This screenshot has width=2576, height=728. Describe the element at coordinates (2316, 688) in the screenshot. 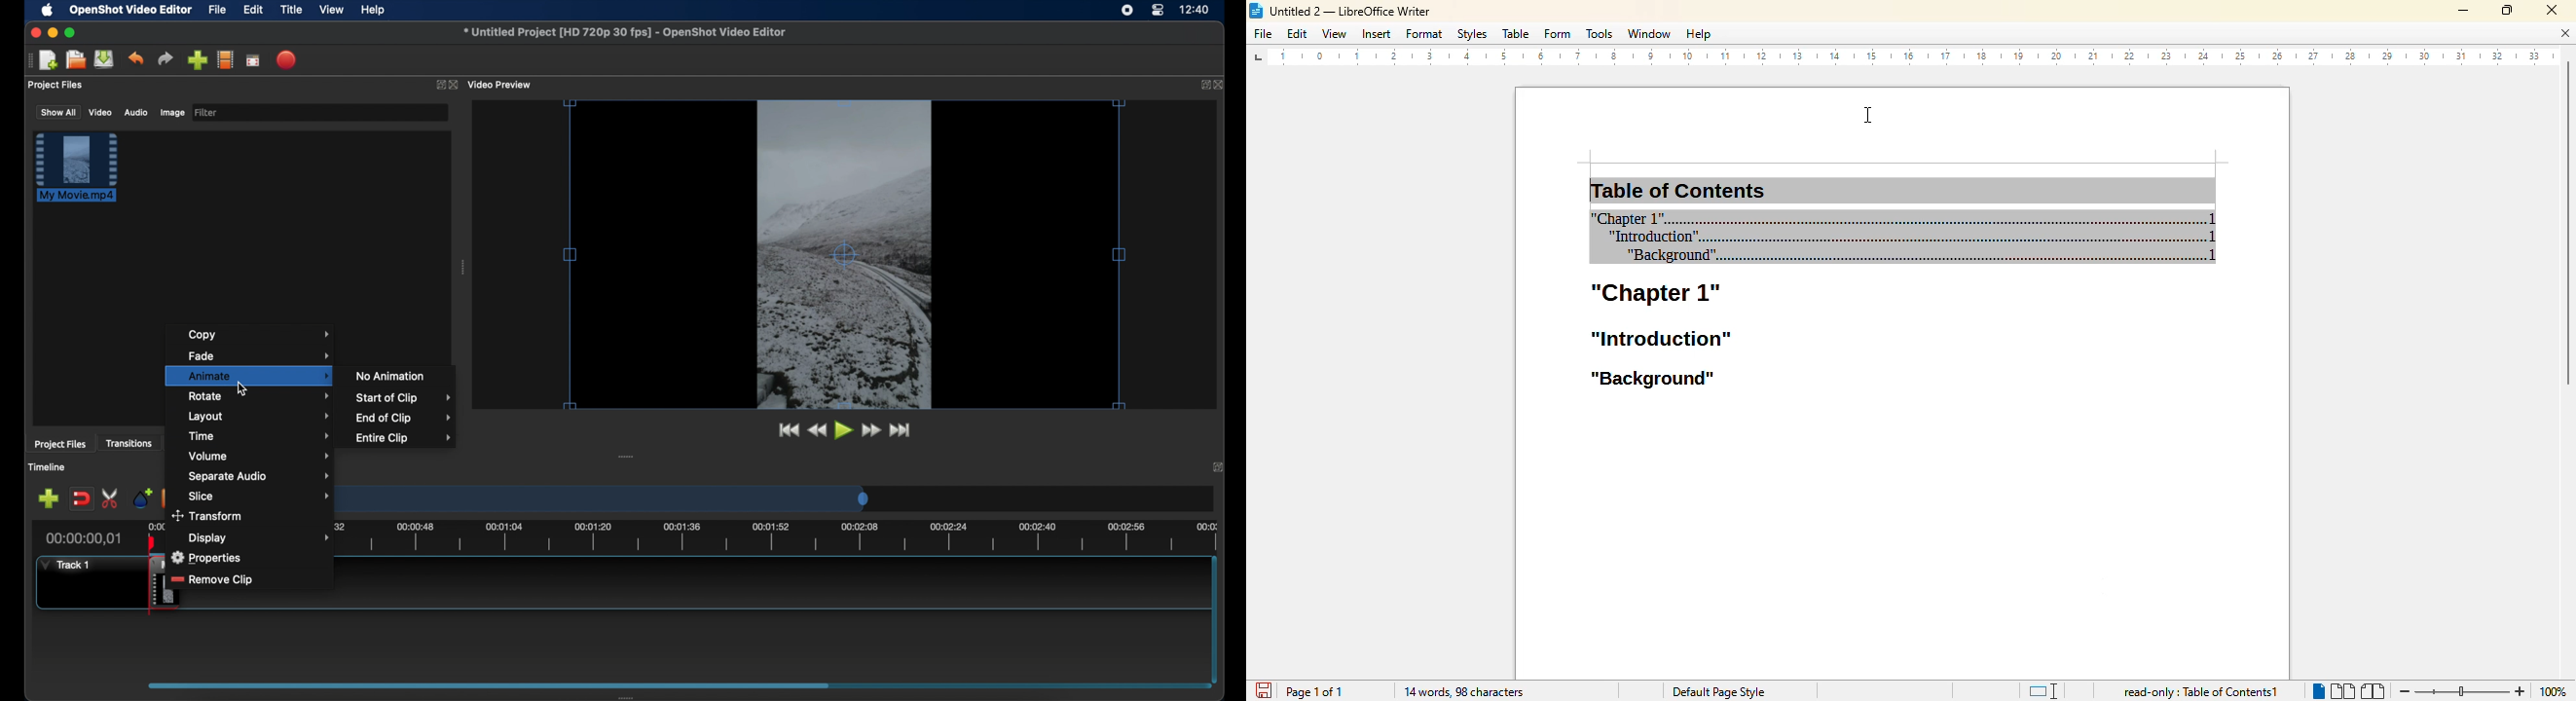

I see `view single page` at that location.